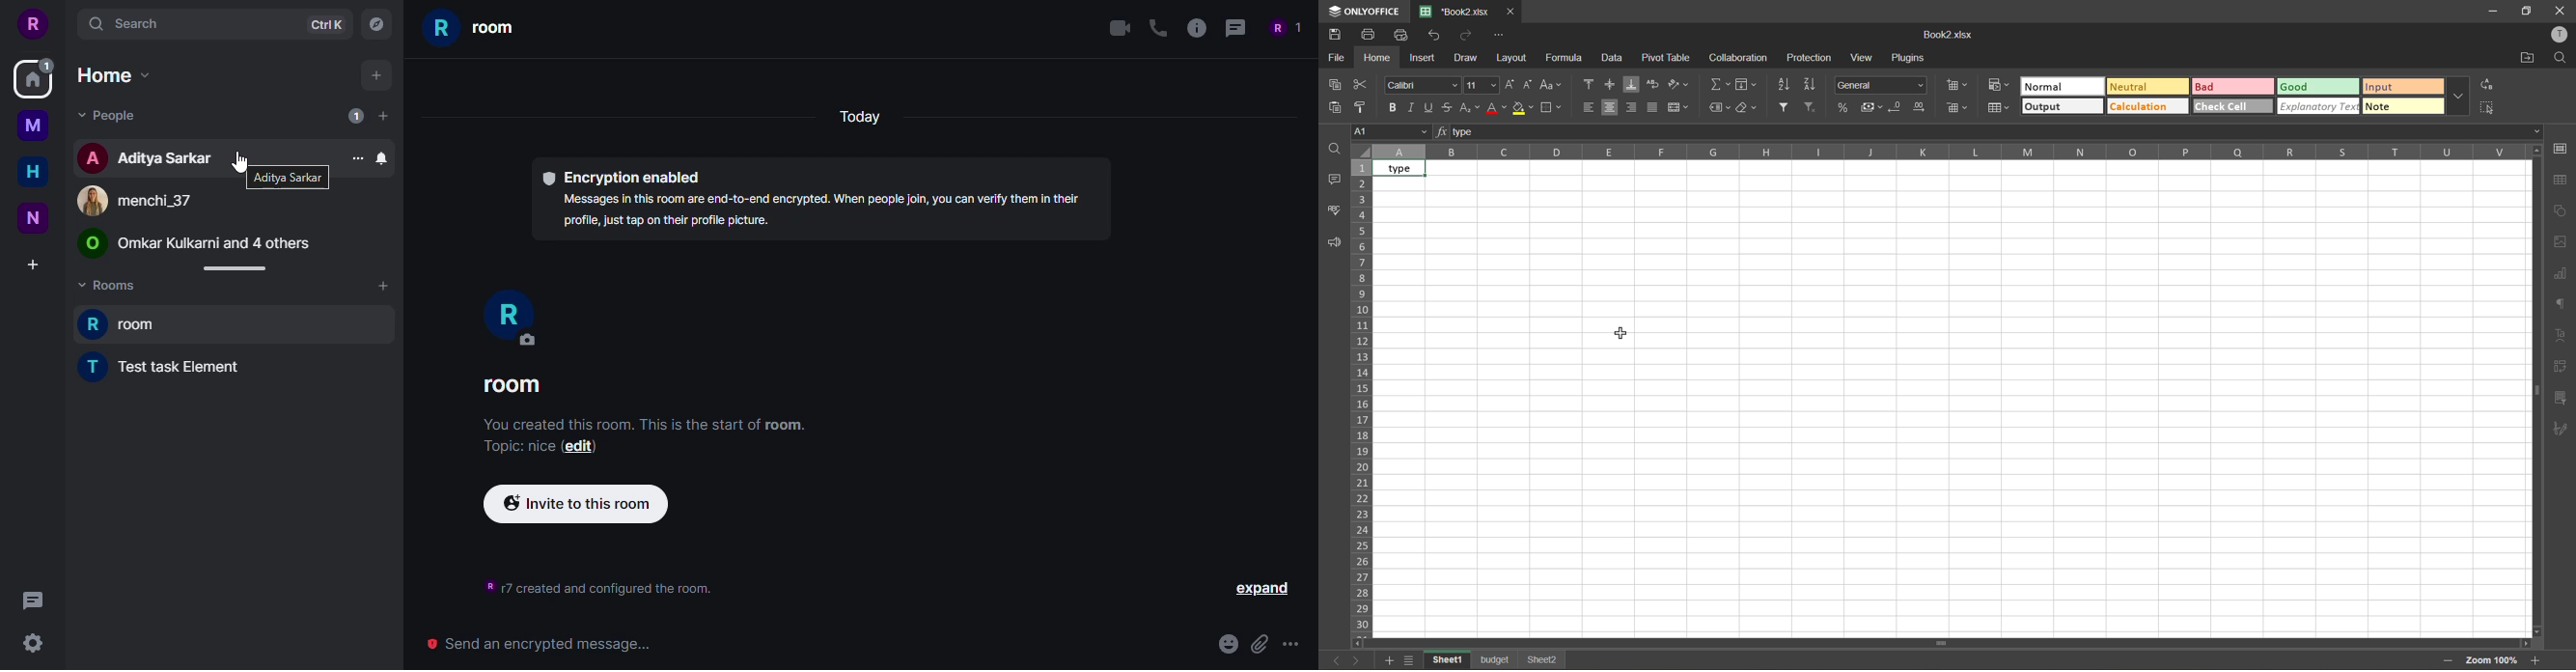 This screenshot has height=672, width=2576. What do you see at coordinates (1883, 85) in the screenshot?
I see `number format` at bounding box center [1883, 85].